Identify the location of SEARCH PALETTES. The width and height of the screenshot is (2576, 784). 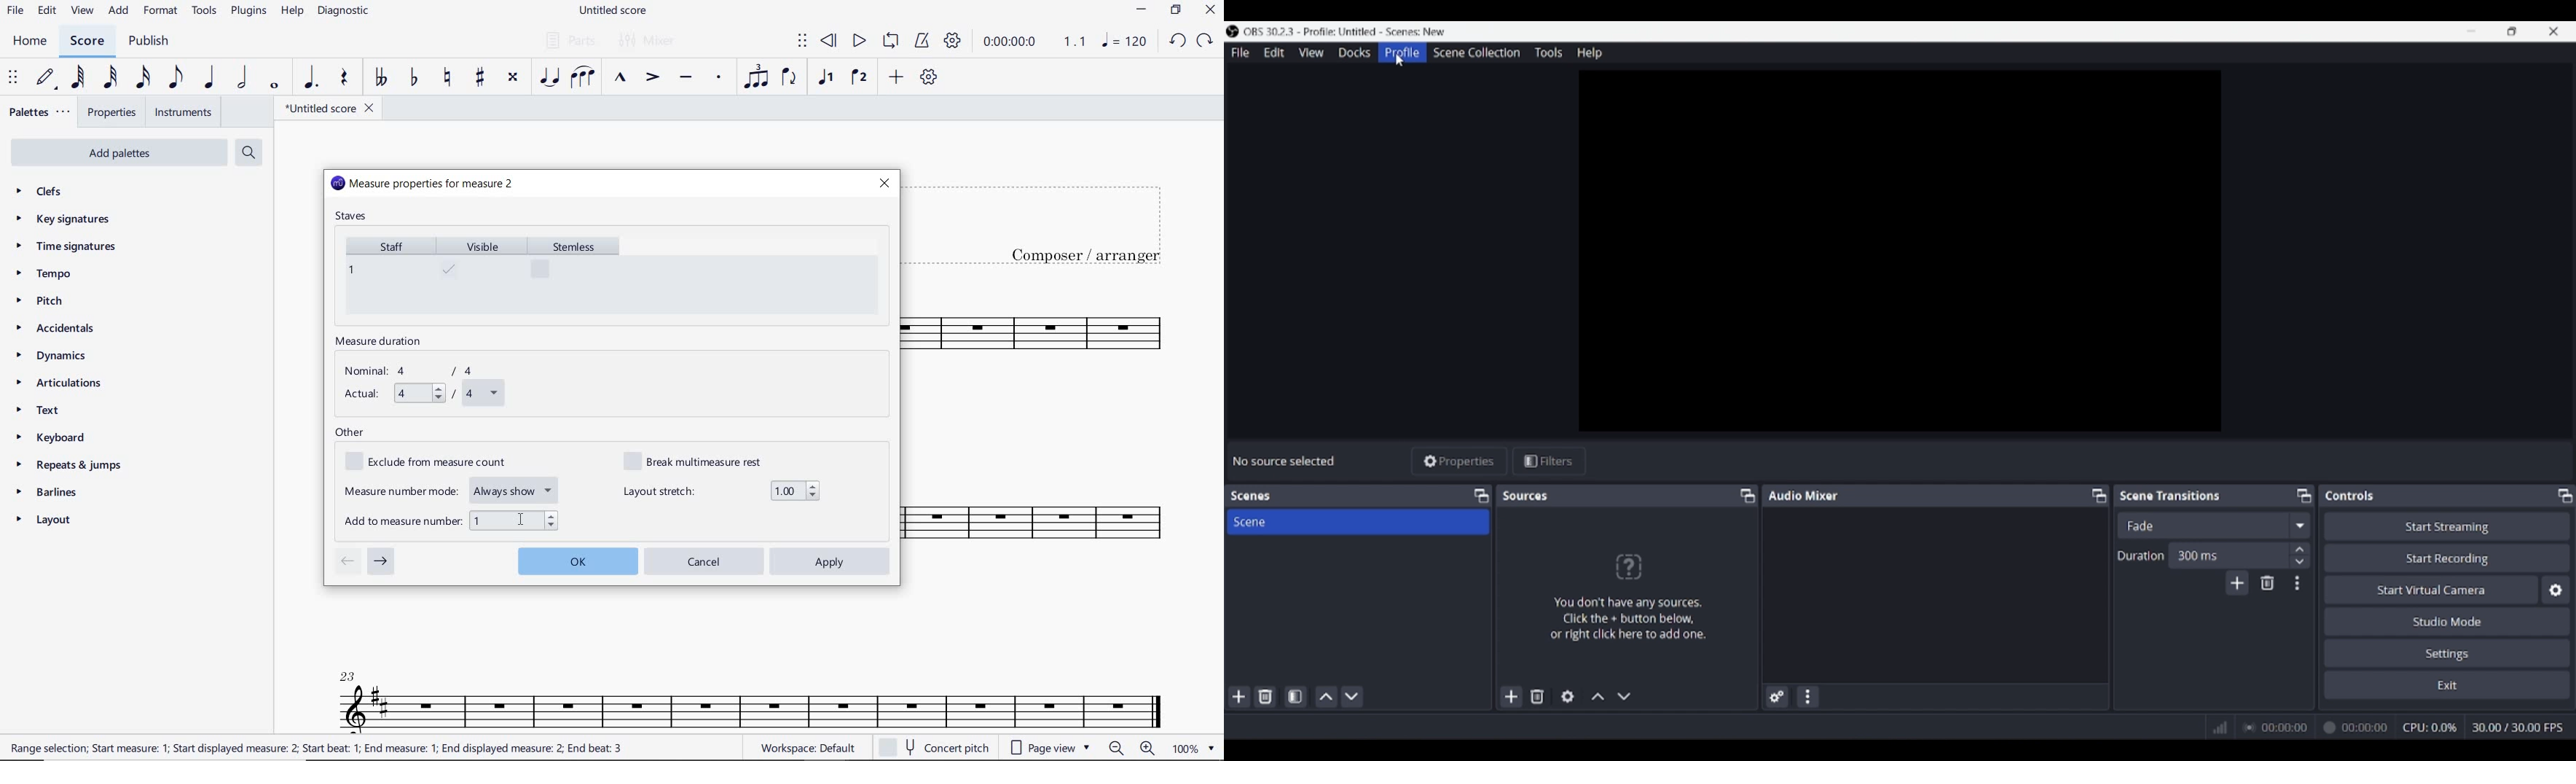
(251, 153).